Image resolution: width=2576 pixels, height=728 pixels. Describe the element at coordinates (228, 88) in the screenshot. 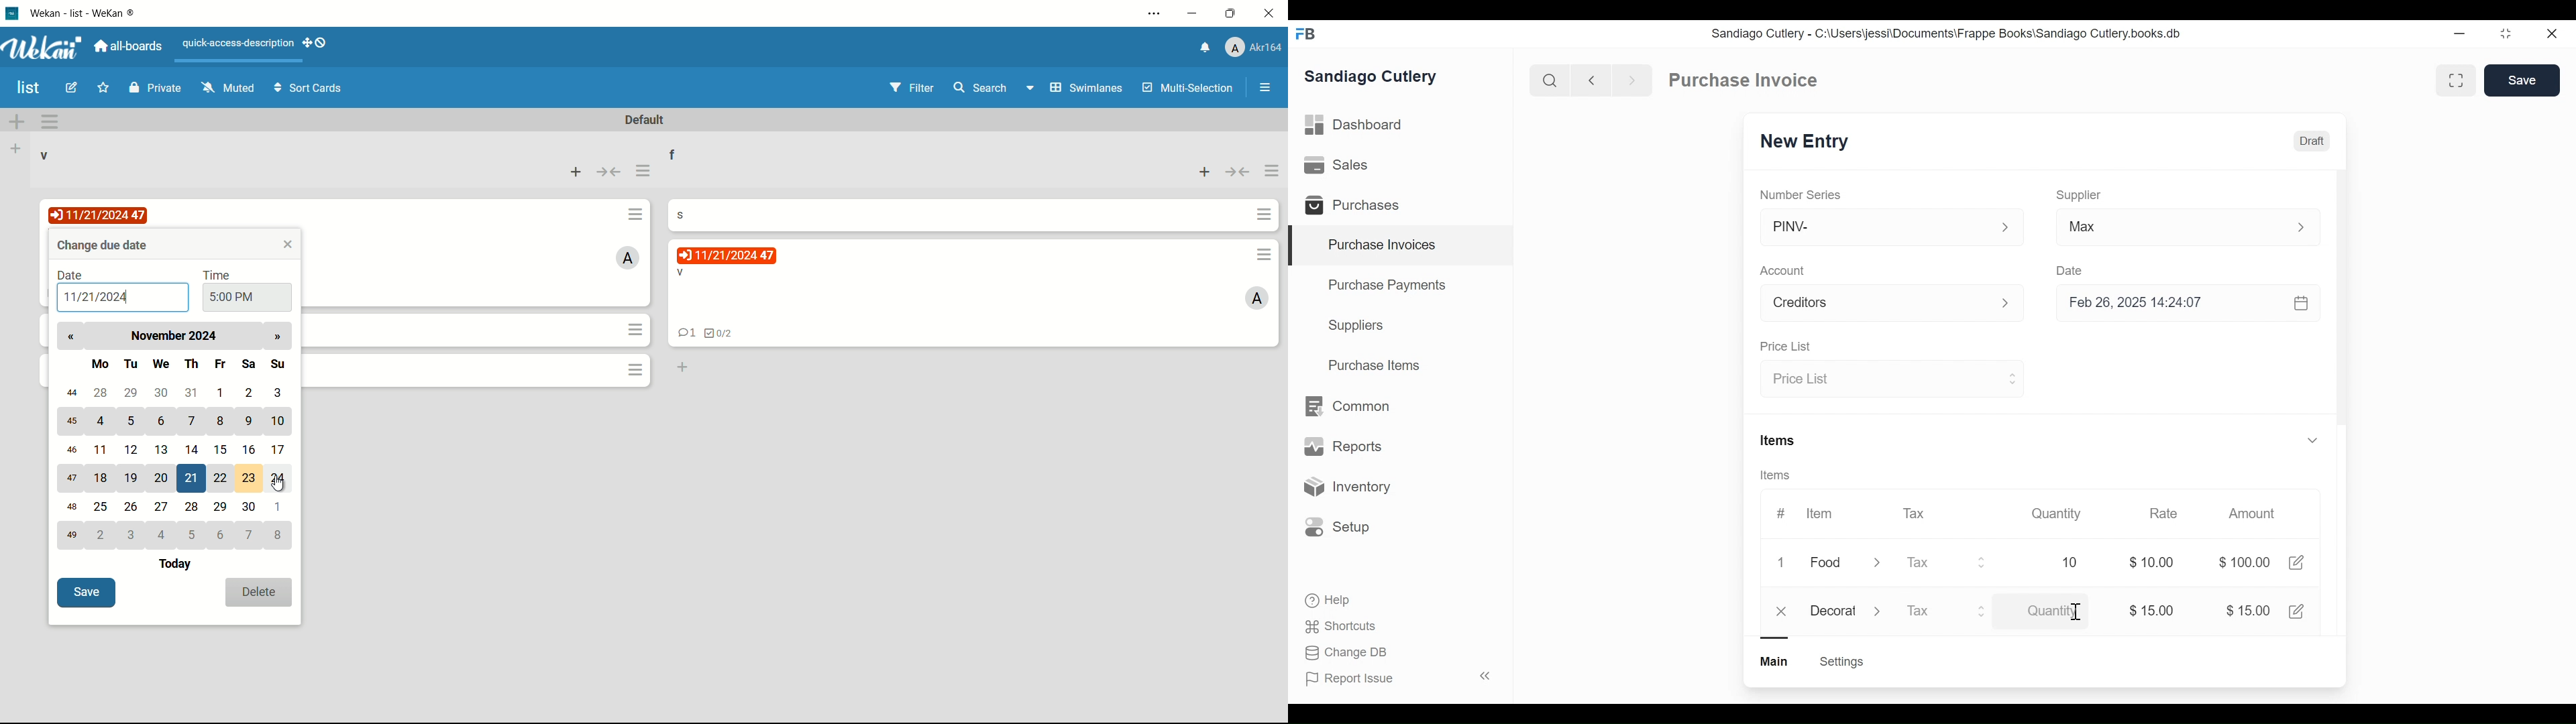

I see `muted` at that location.